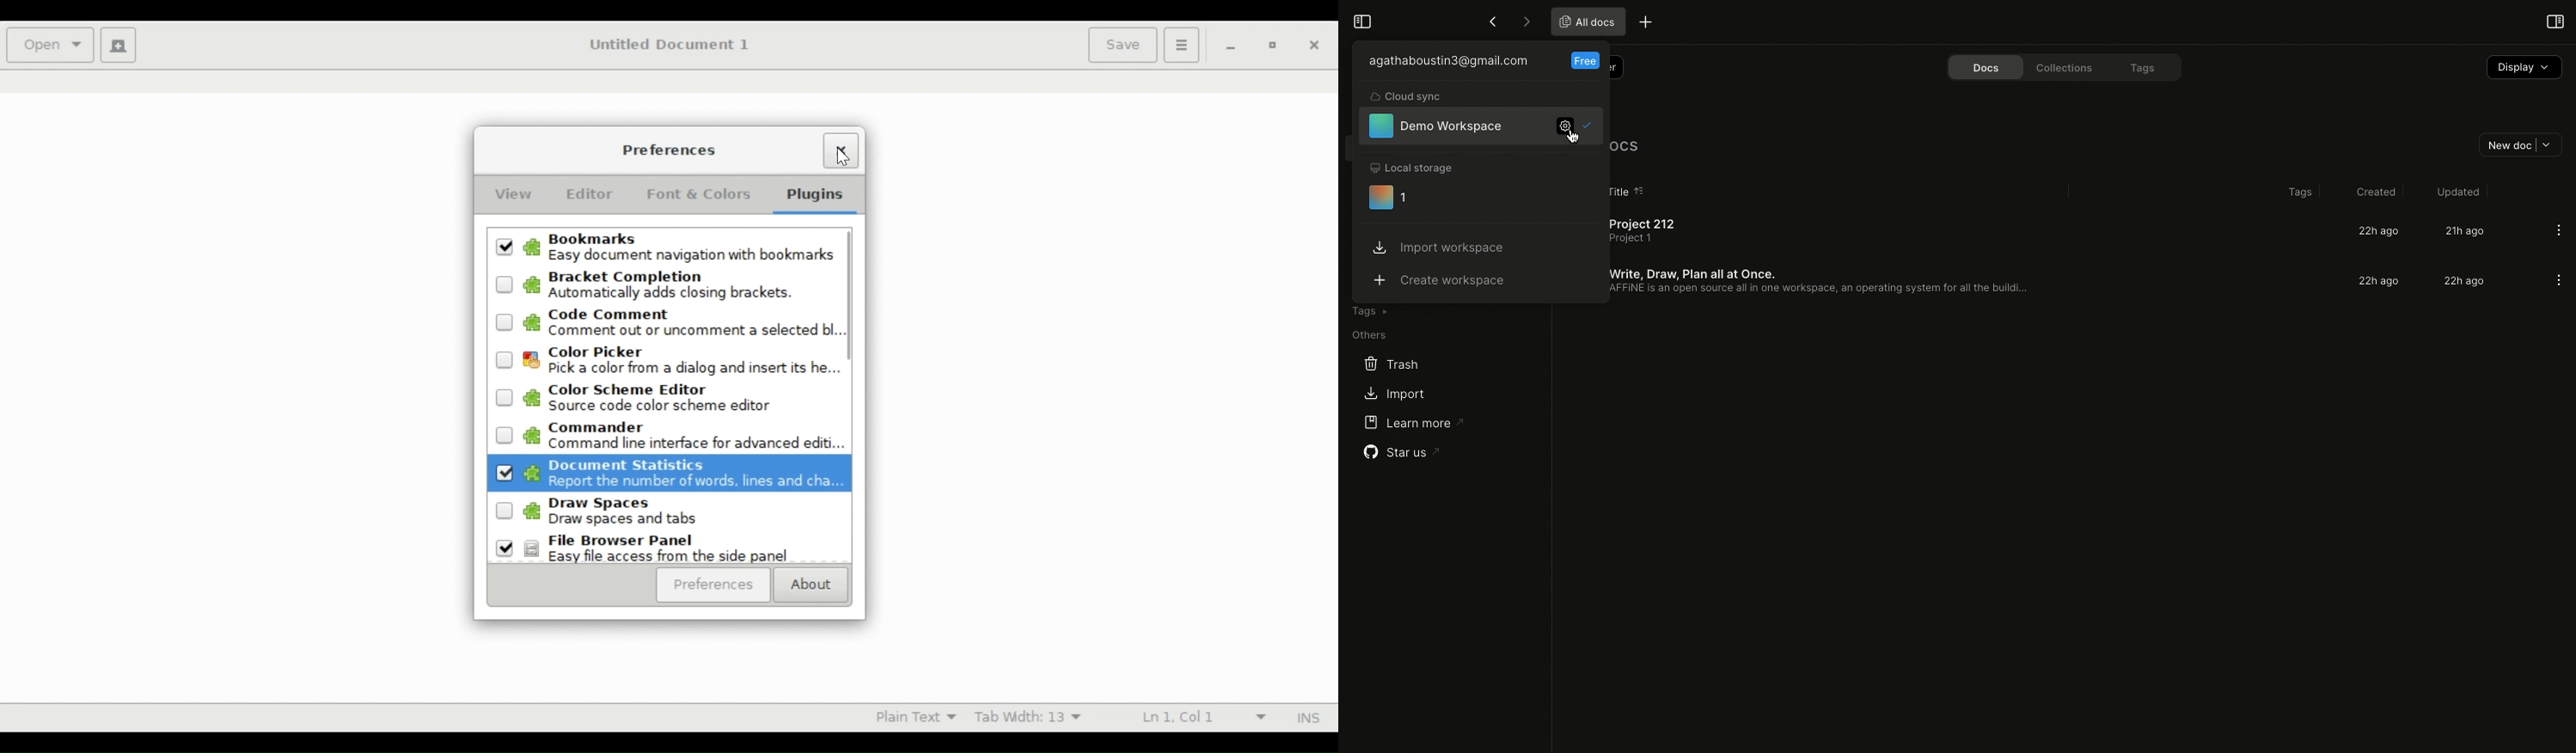 The image size is (2576, 756). Describe the element at coordinates (842, 151) in the screenshot. I see `Close` at that location.